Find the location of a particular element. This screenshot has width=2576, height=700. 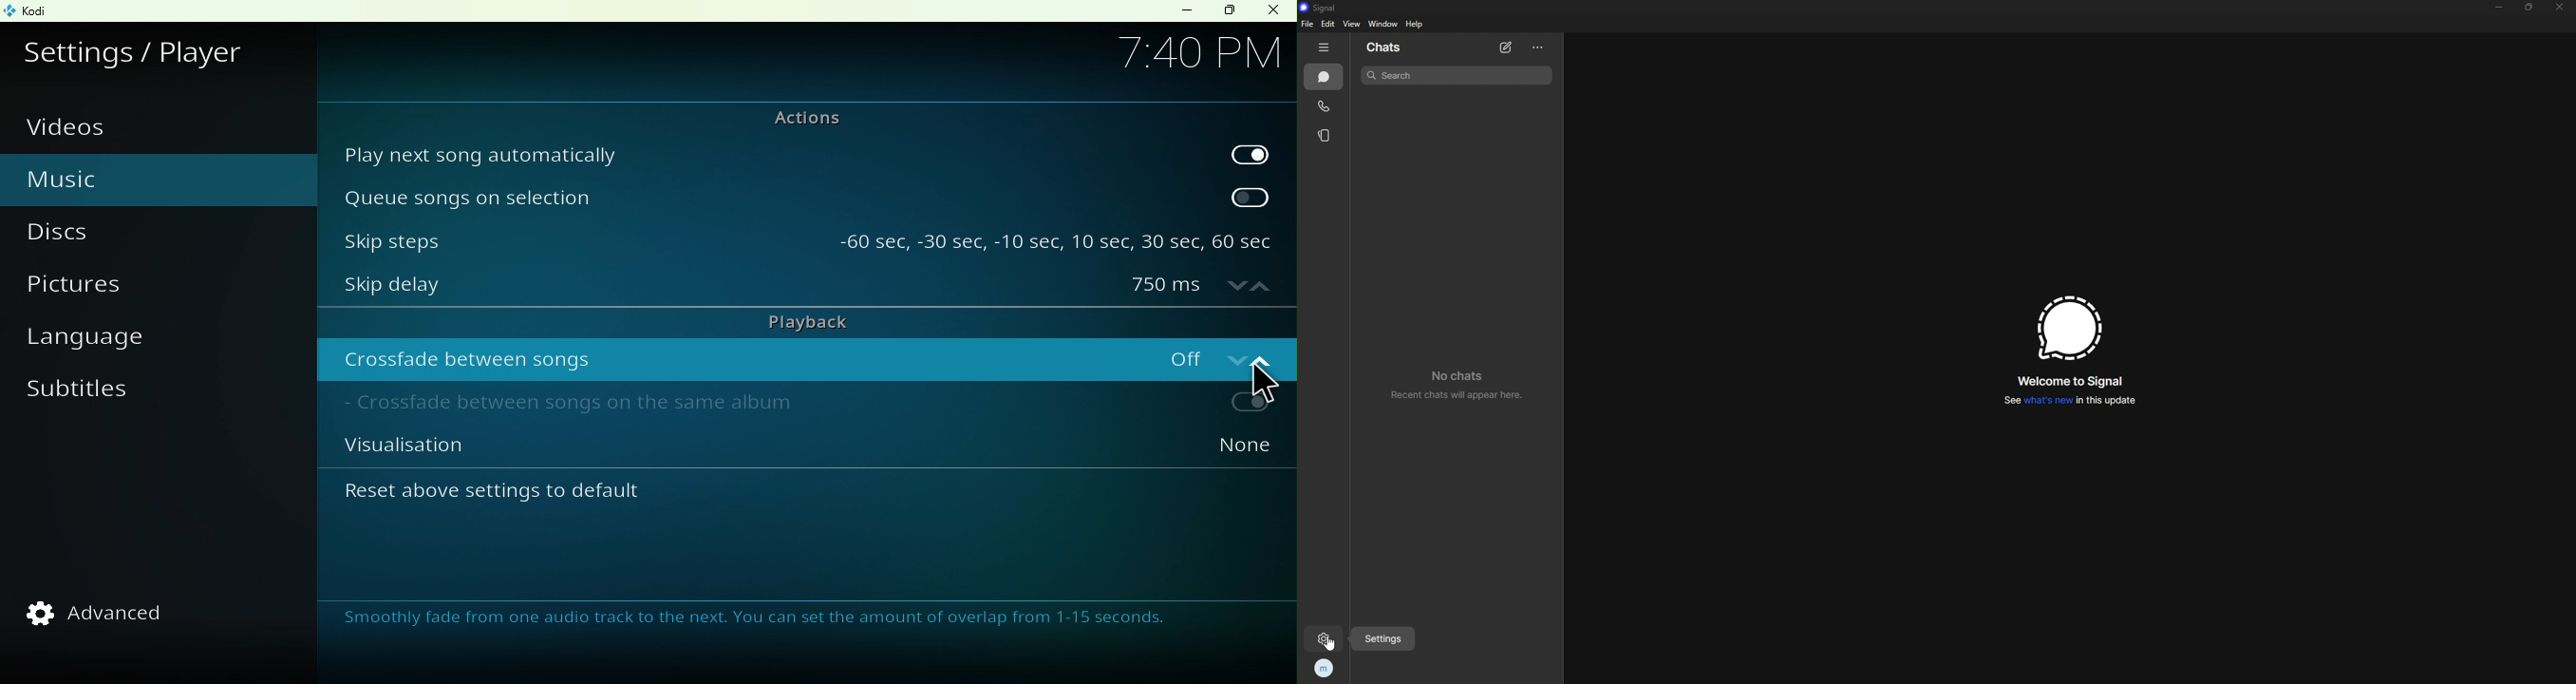

time skips is located at coordinates (1056, 236).